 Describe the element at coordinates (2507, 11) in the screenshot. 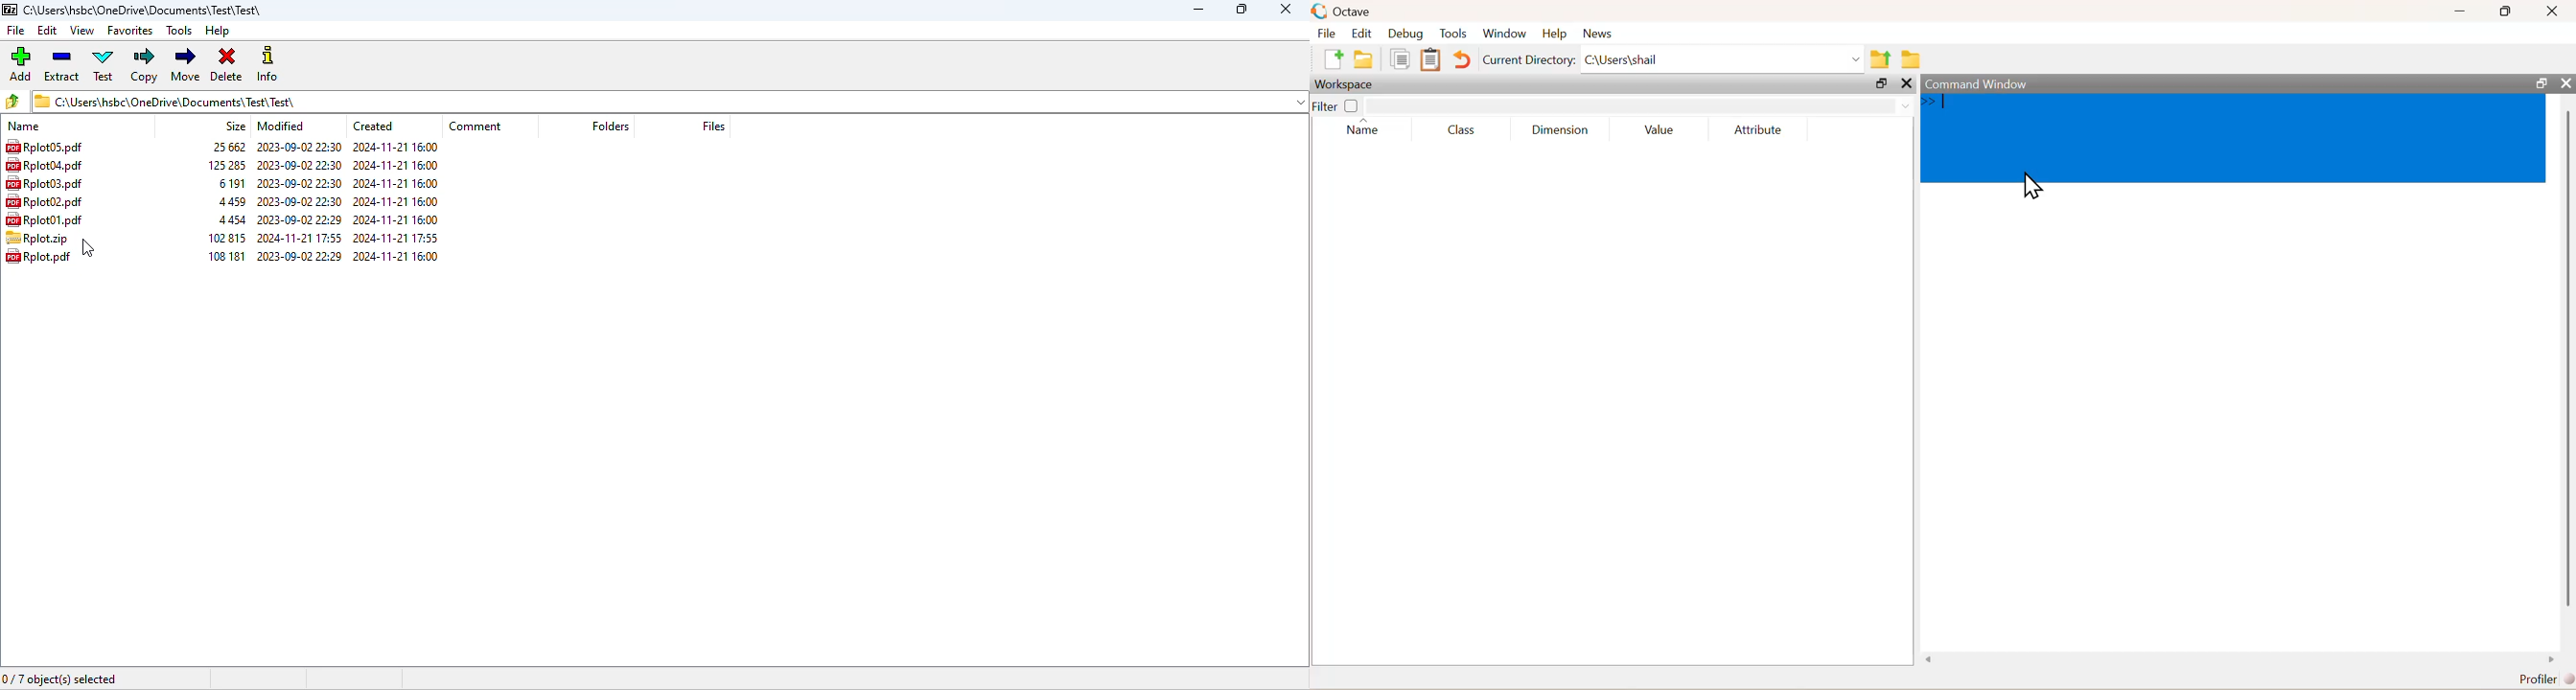

I see `maximise` at that location.